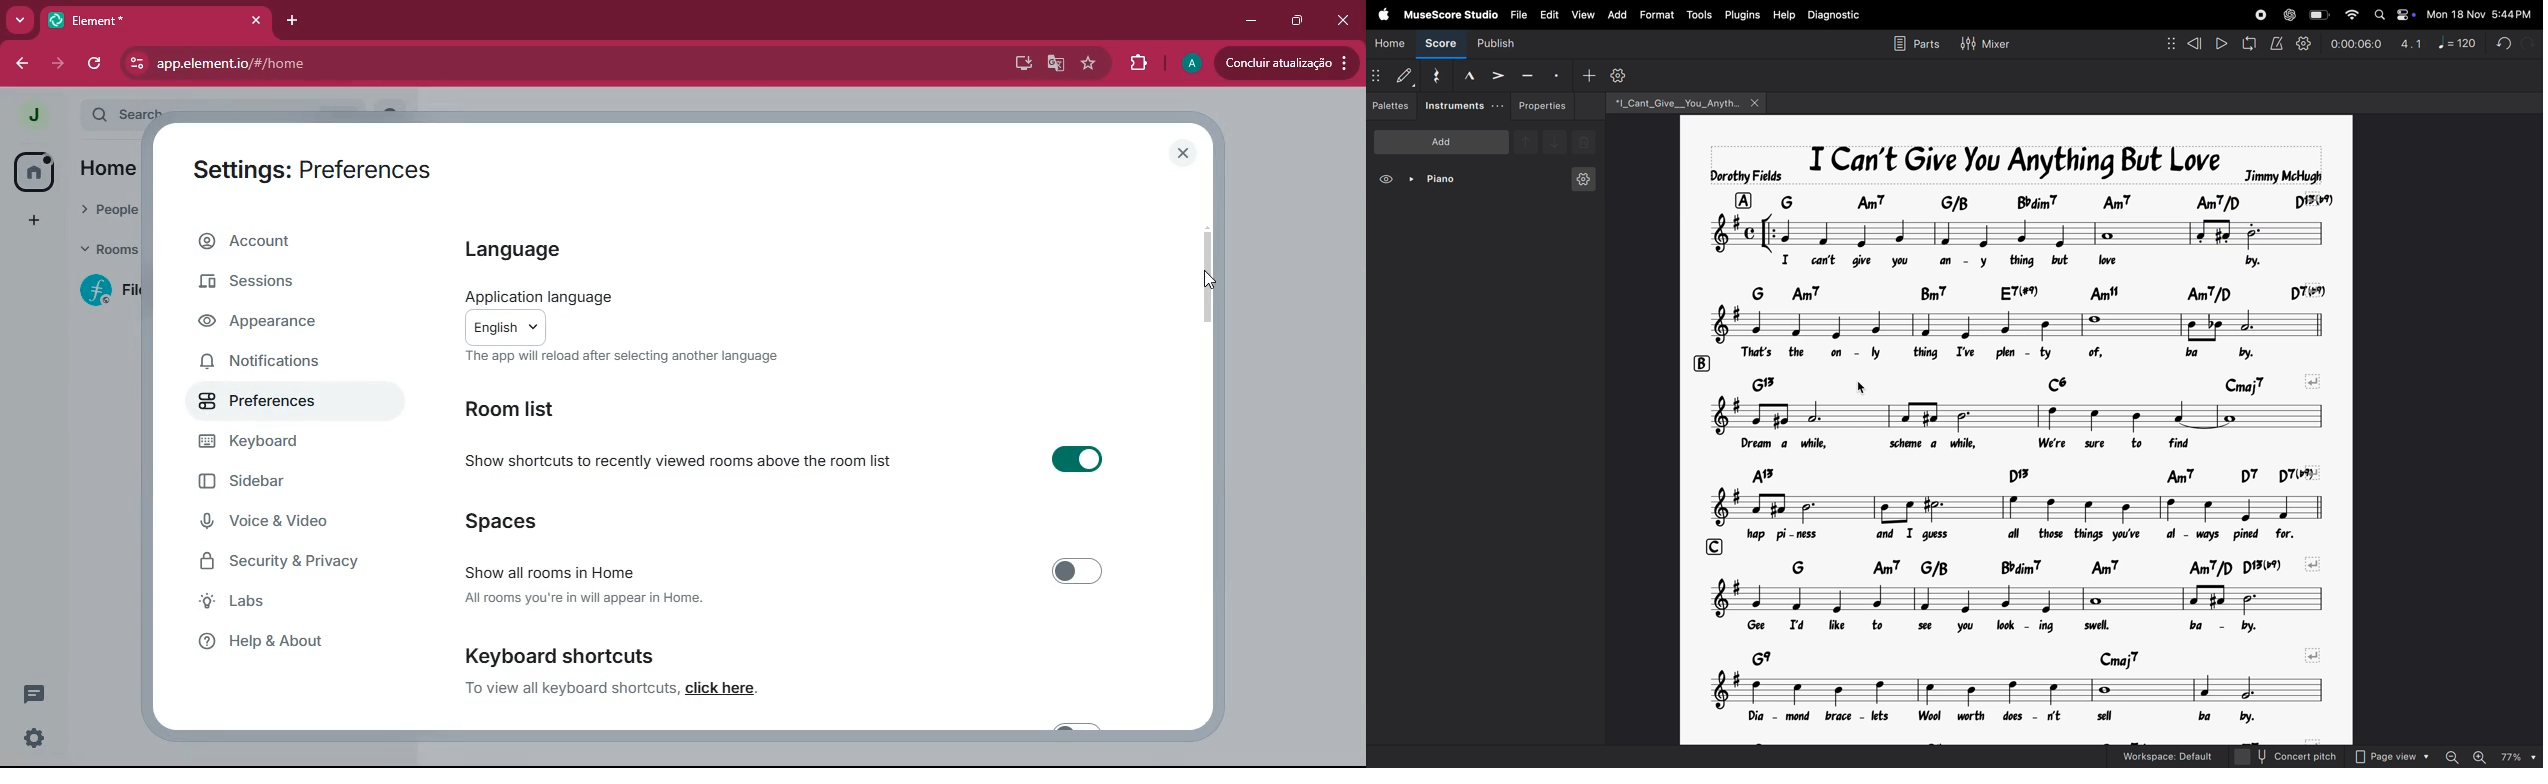 The image size is (2548, 784). Describe the element at coordinates (550, 570) in the screenshot. I see `show all rooms in home` at that location.